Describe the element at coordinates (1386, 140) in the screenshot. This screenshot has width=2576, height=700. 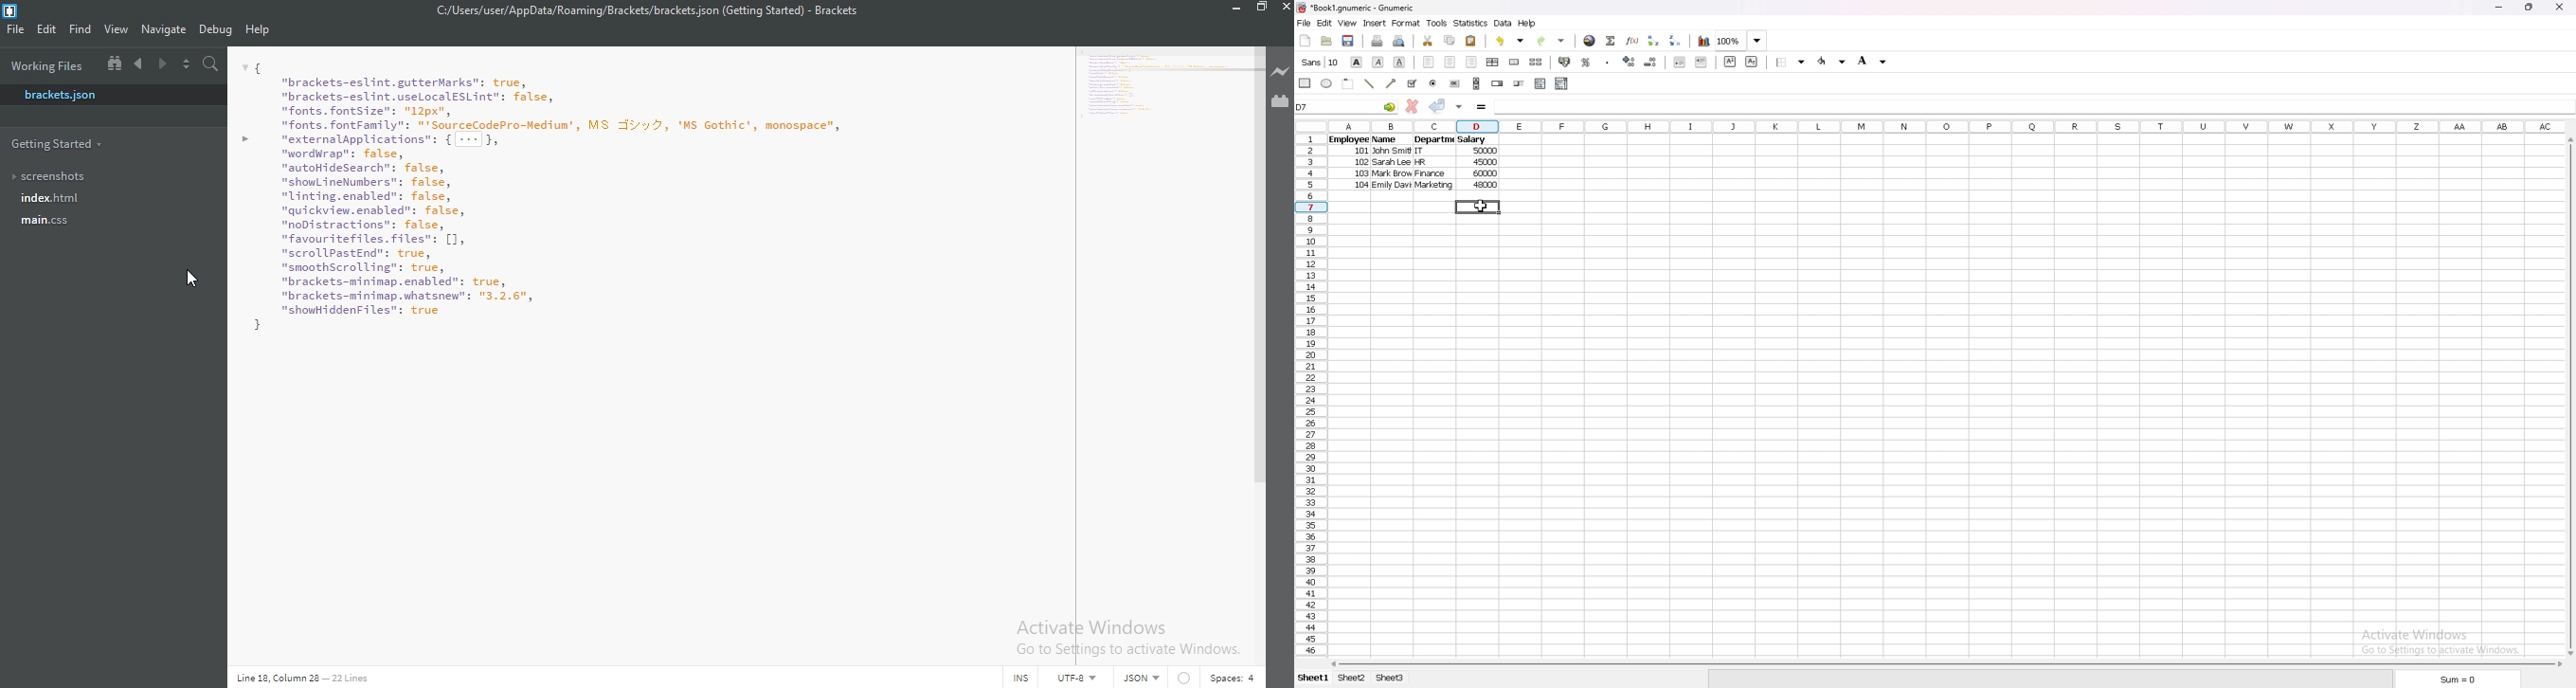
I see `name` at that location.